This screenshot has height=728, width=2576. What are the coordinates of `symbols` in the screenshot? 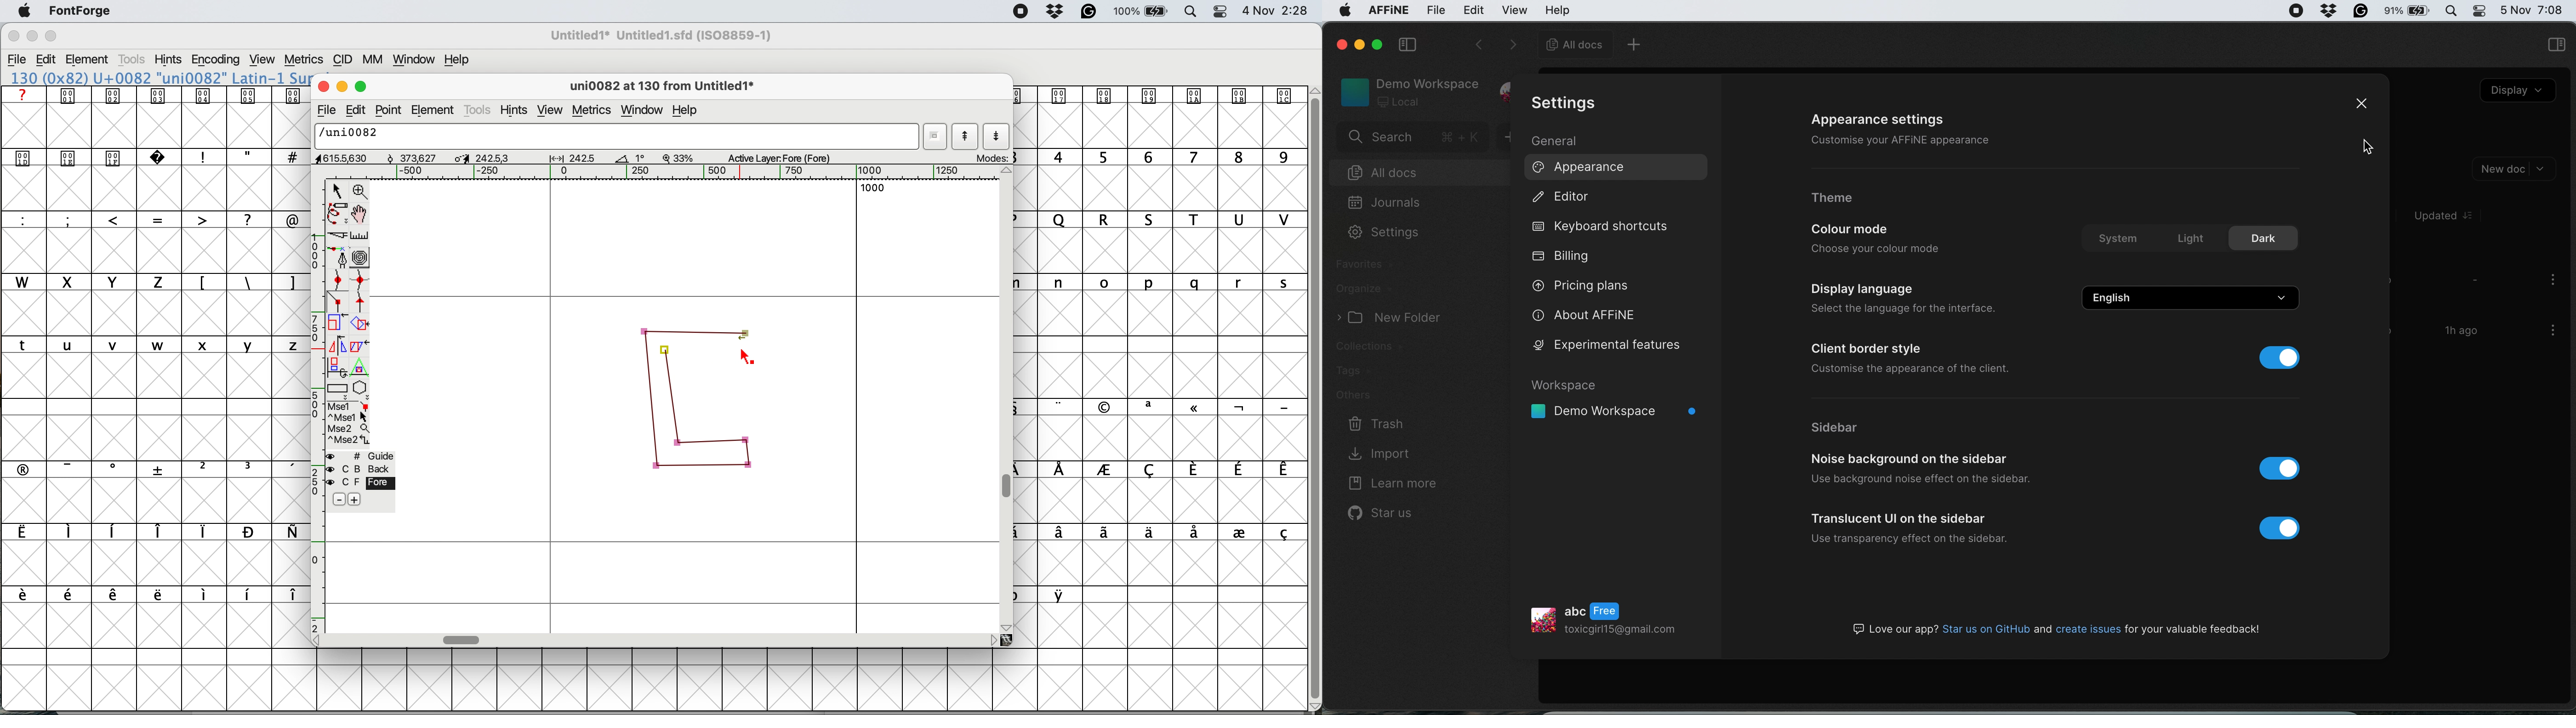 It's located at (247, 283).